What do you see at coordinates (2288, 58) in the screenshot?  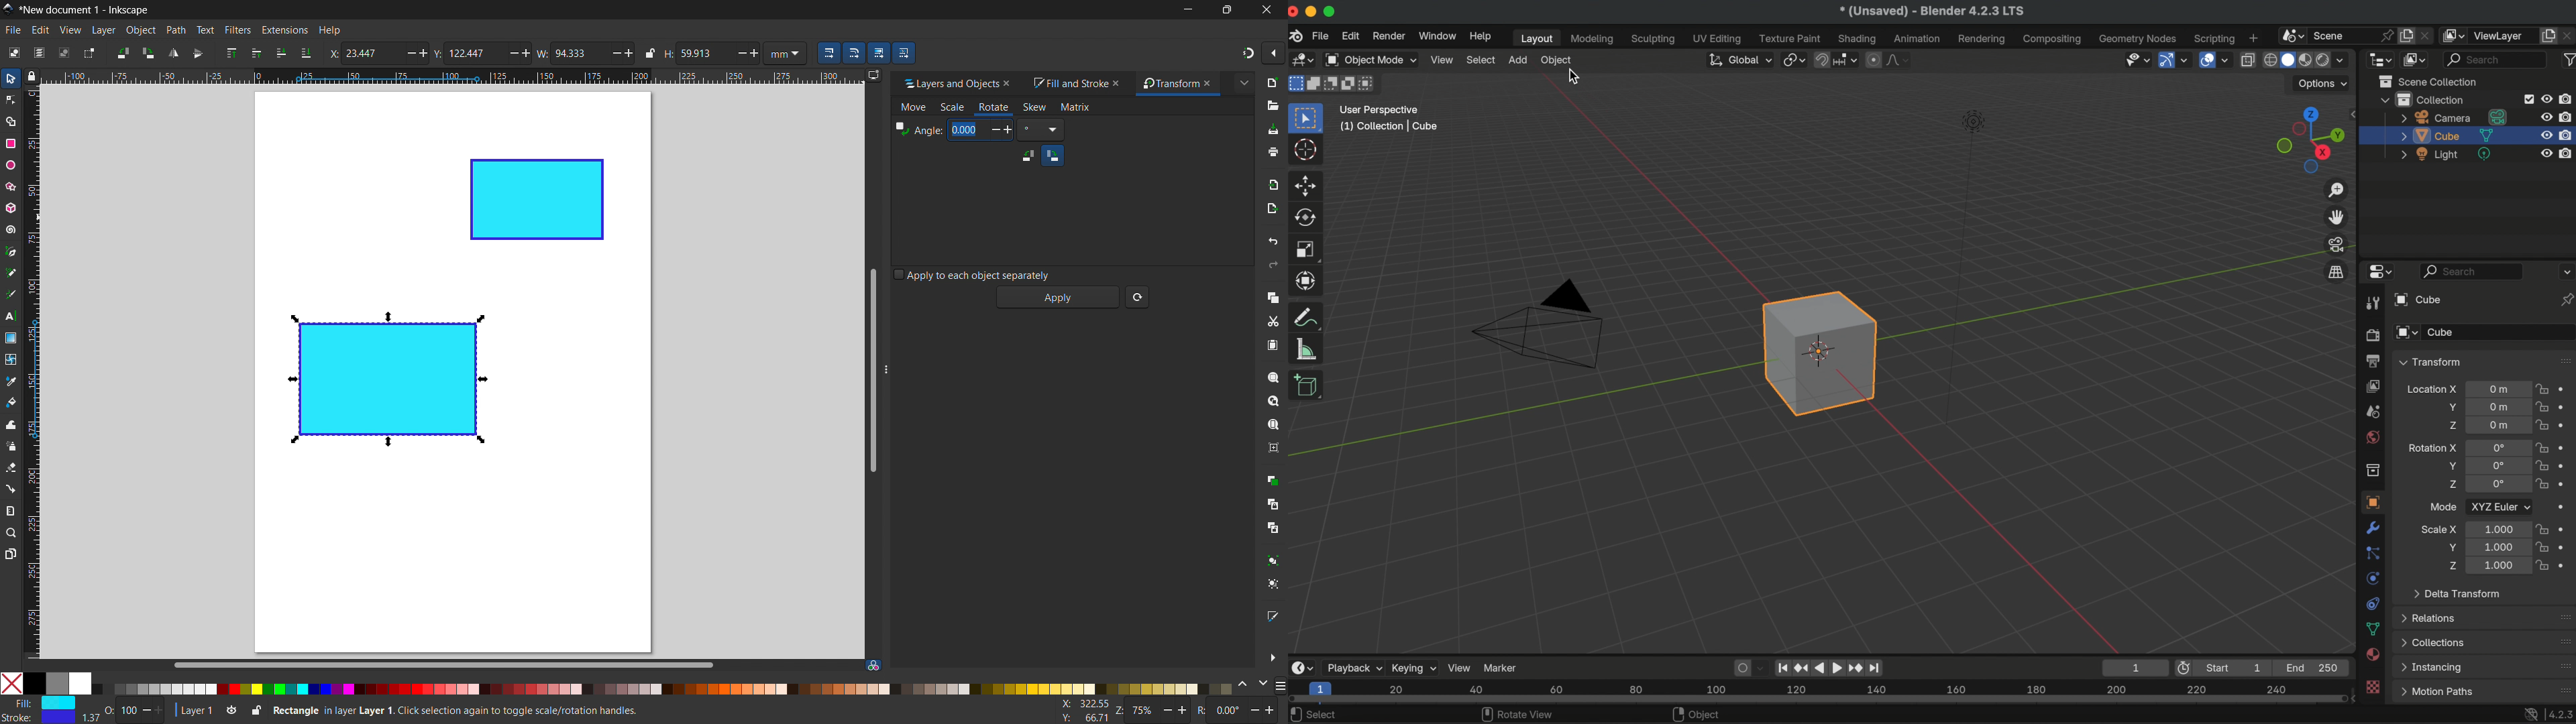 I see `viewport shading solid mode` at bounding box center [2288, 58].